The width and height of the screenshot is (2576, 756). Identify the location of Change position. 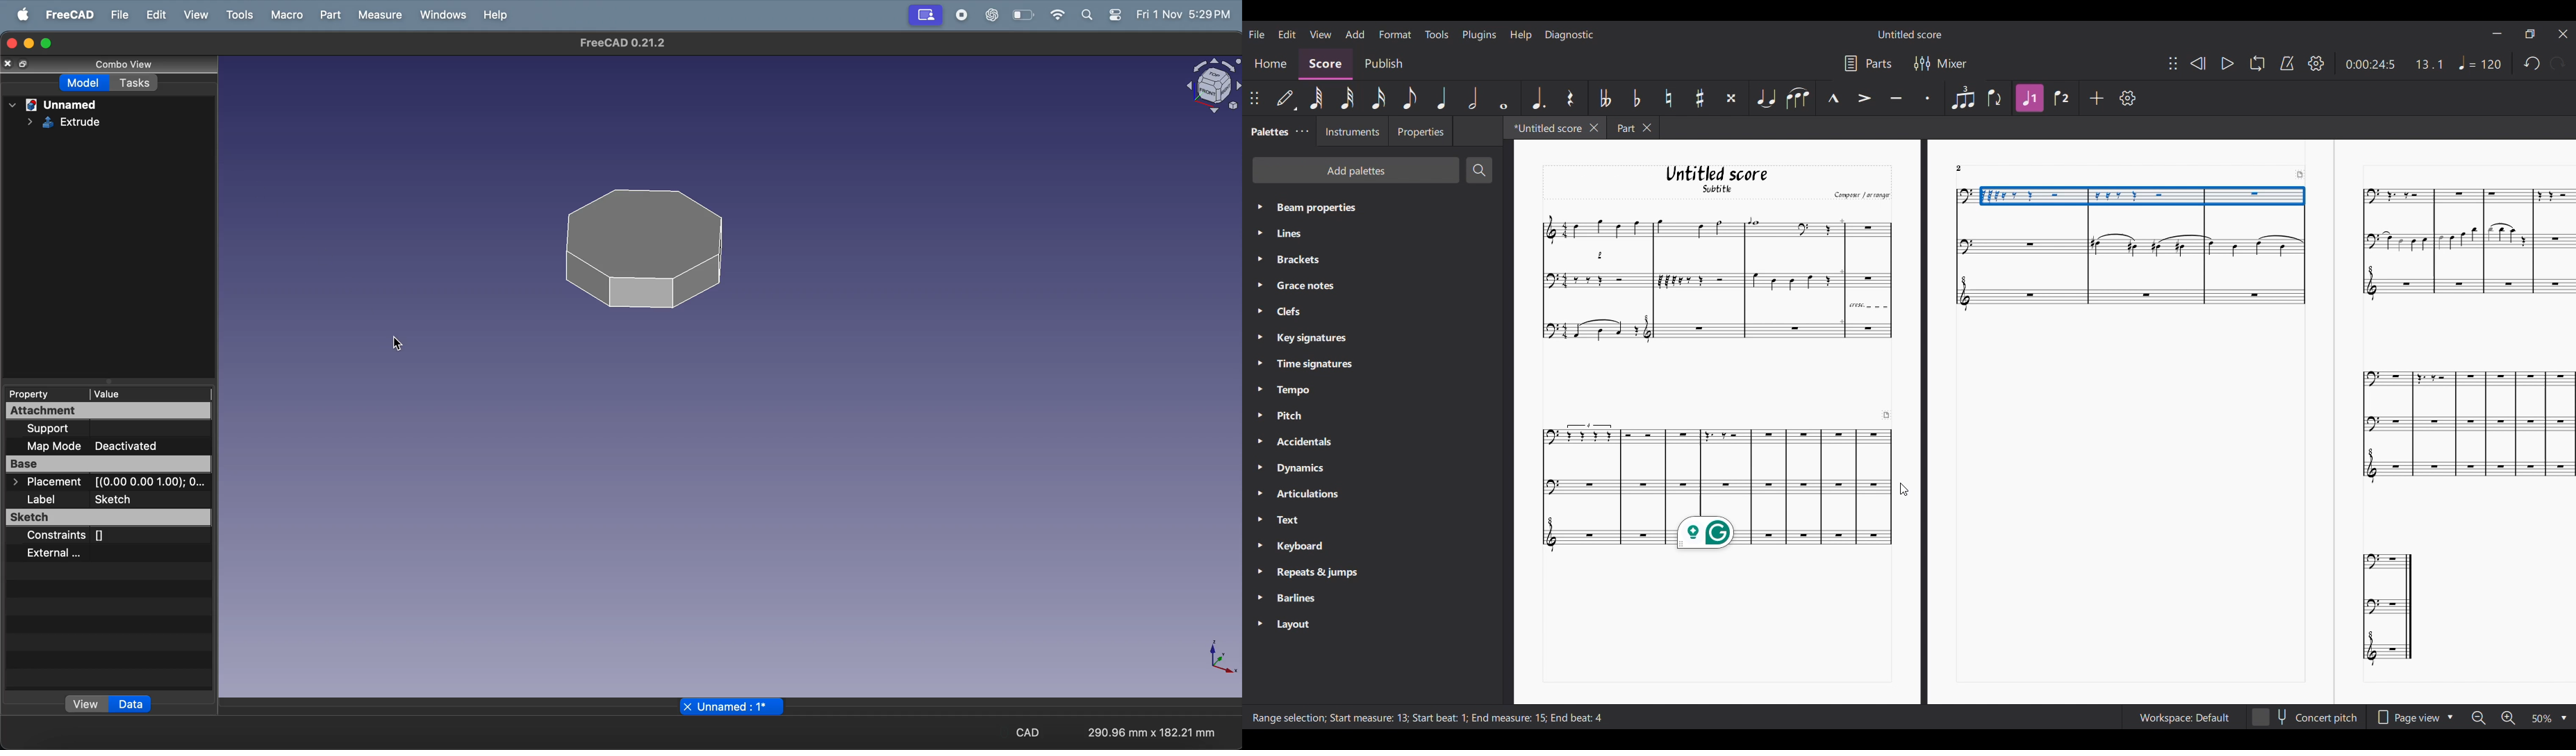
(1255, 99).